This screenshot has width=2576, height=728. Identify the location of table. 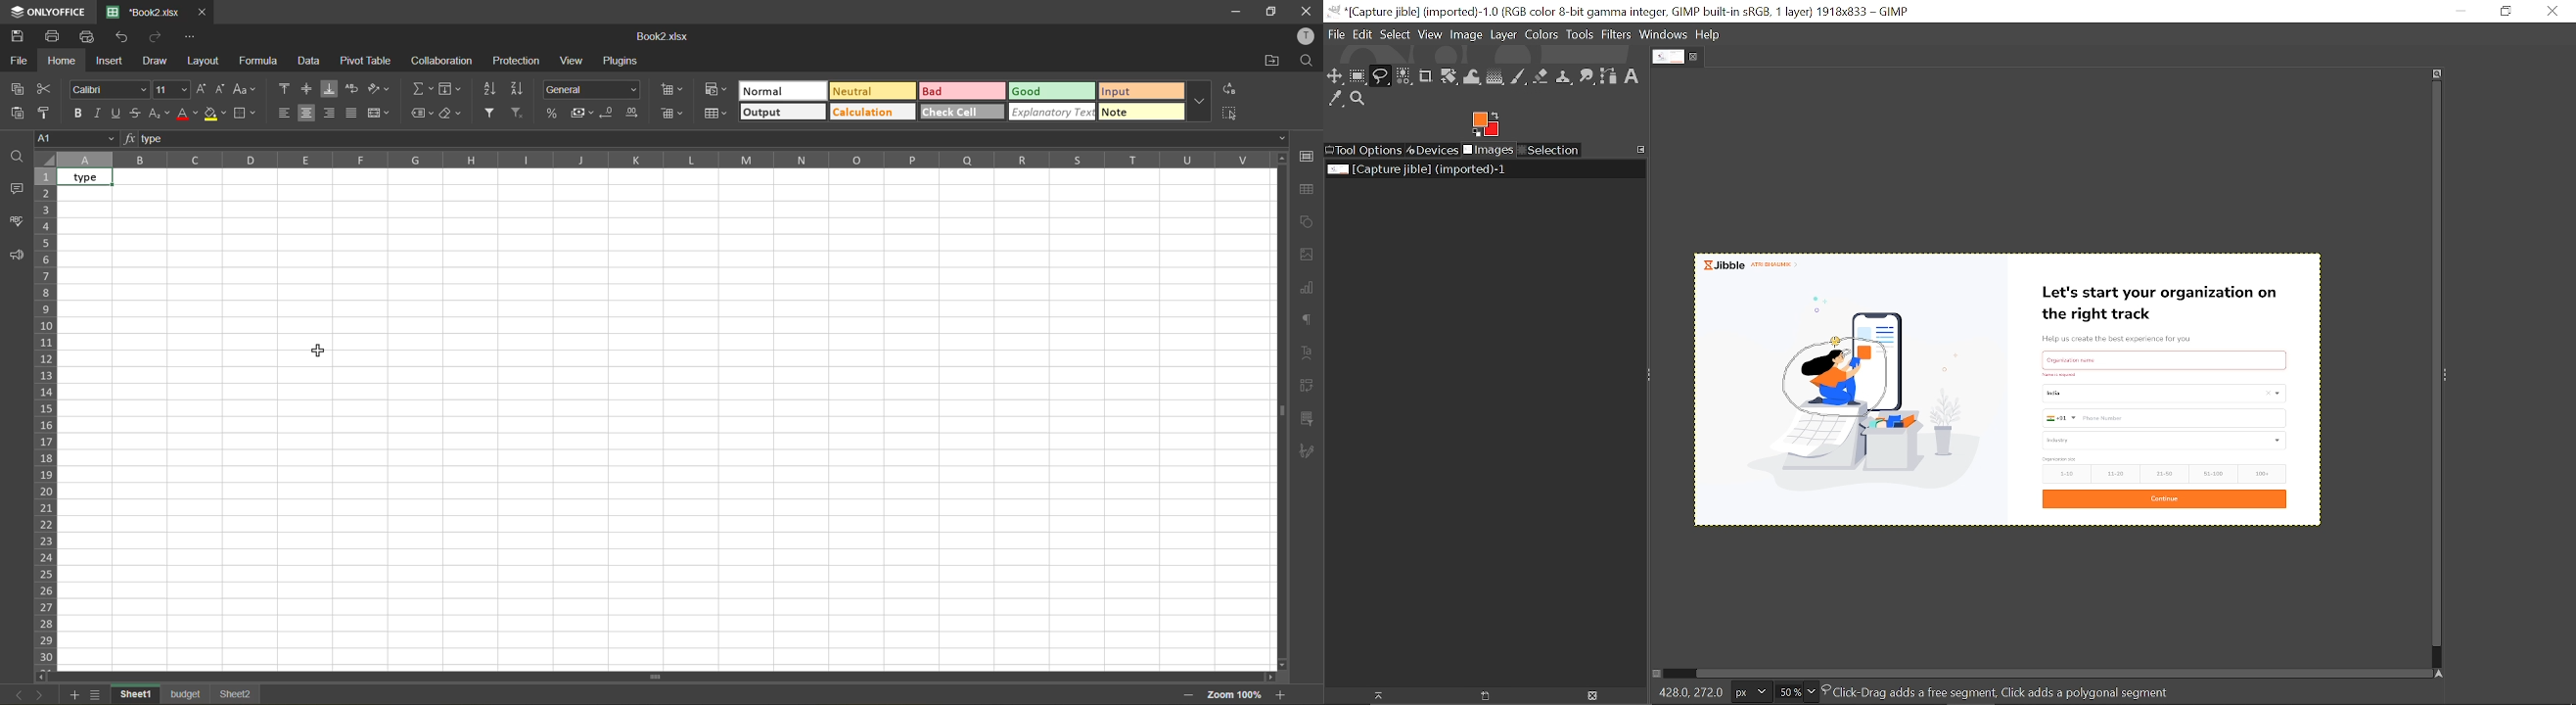
(1307, 191).